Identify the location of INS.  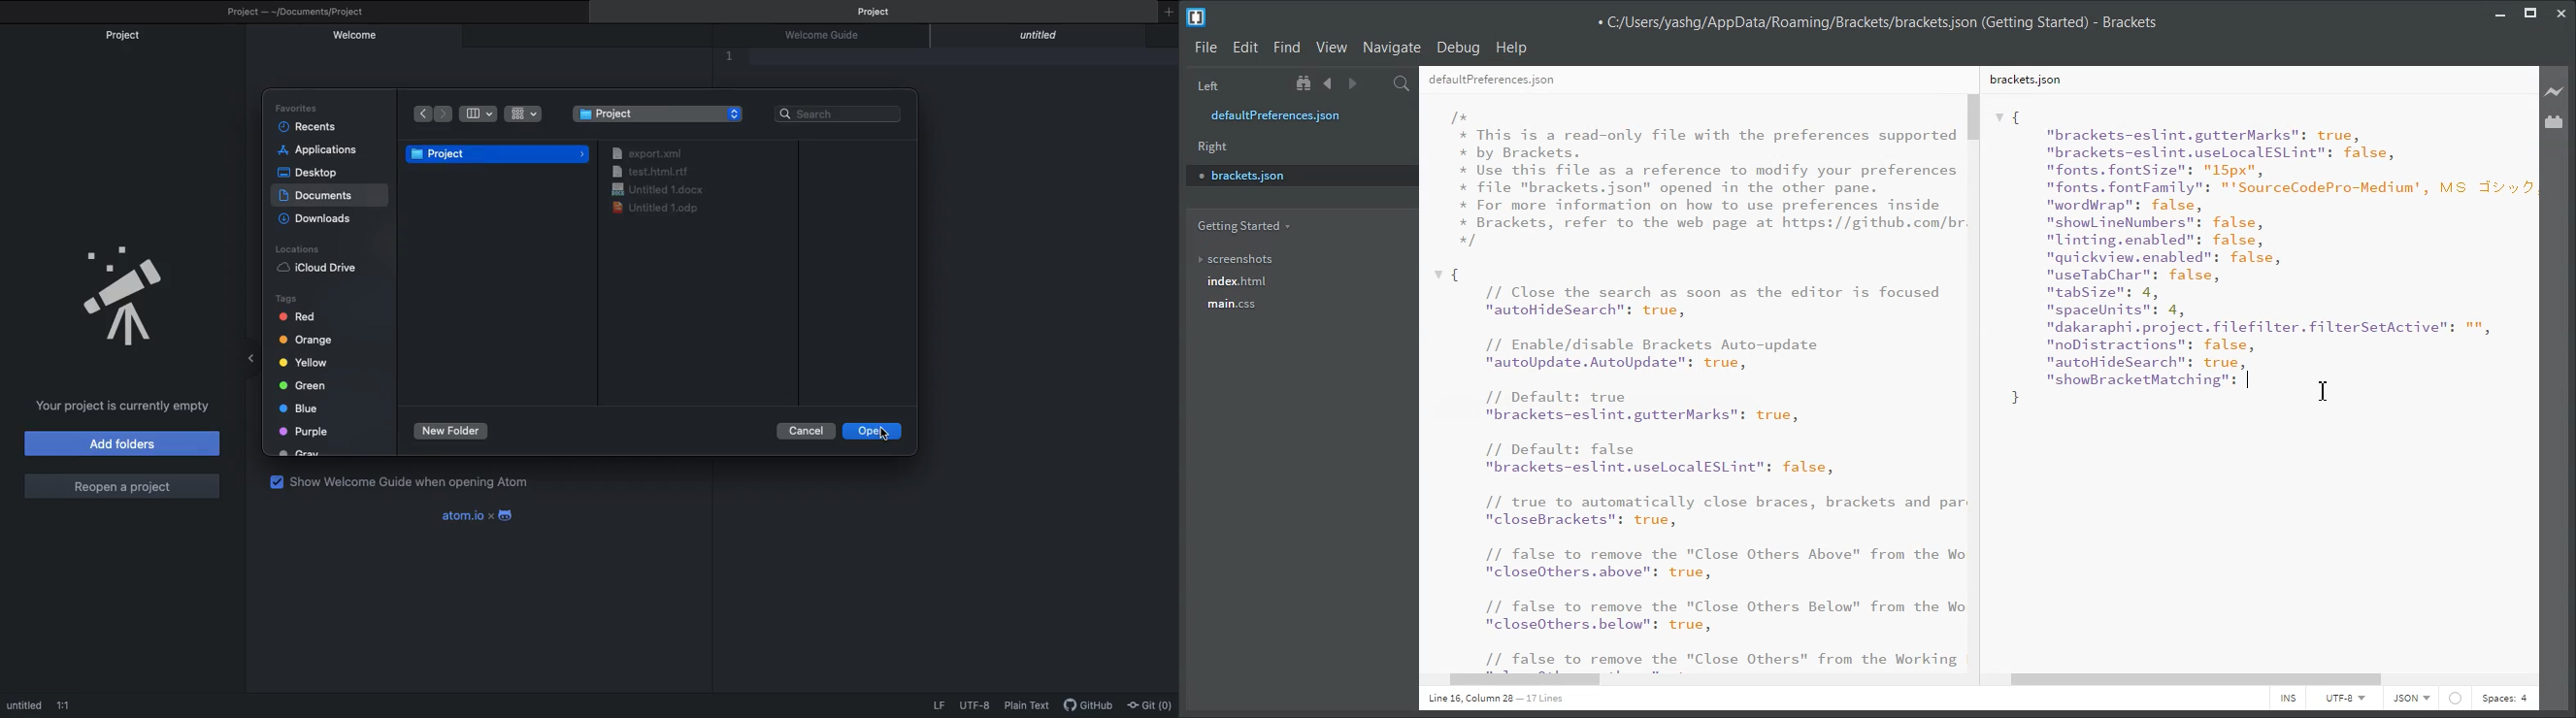
(2288, 699).